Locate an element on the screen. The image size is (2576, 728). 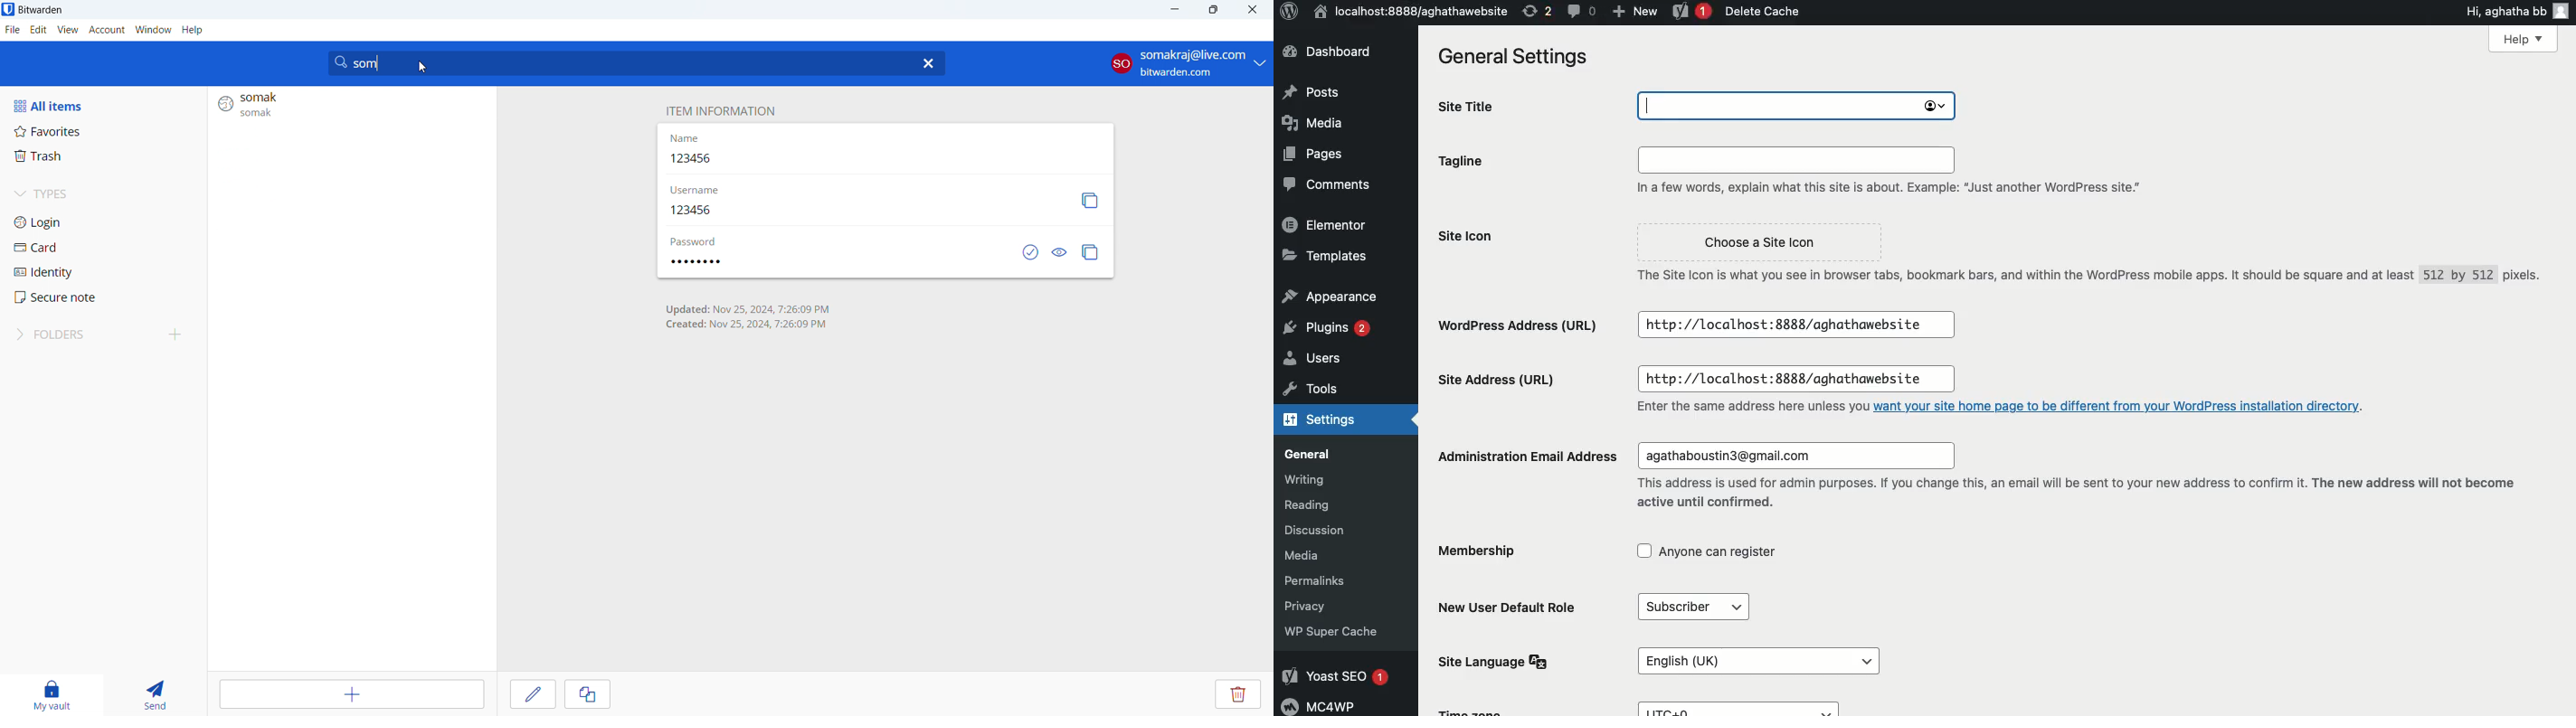
Administration email address is located at coordinates (1525, 453).